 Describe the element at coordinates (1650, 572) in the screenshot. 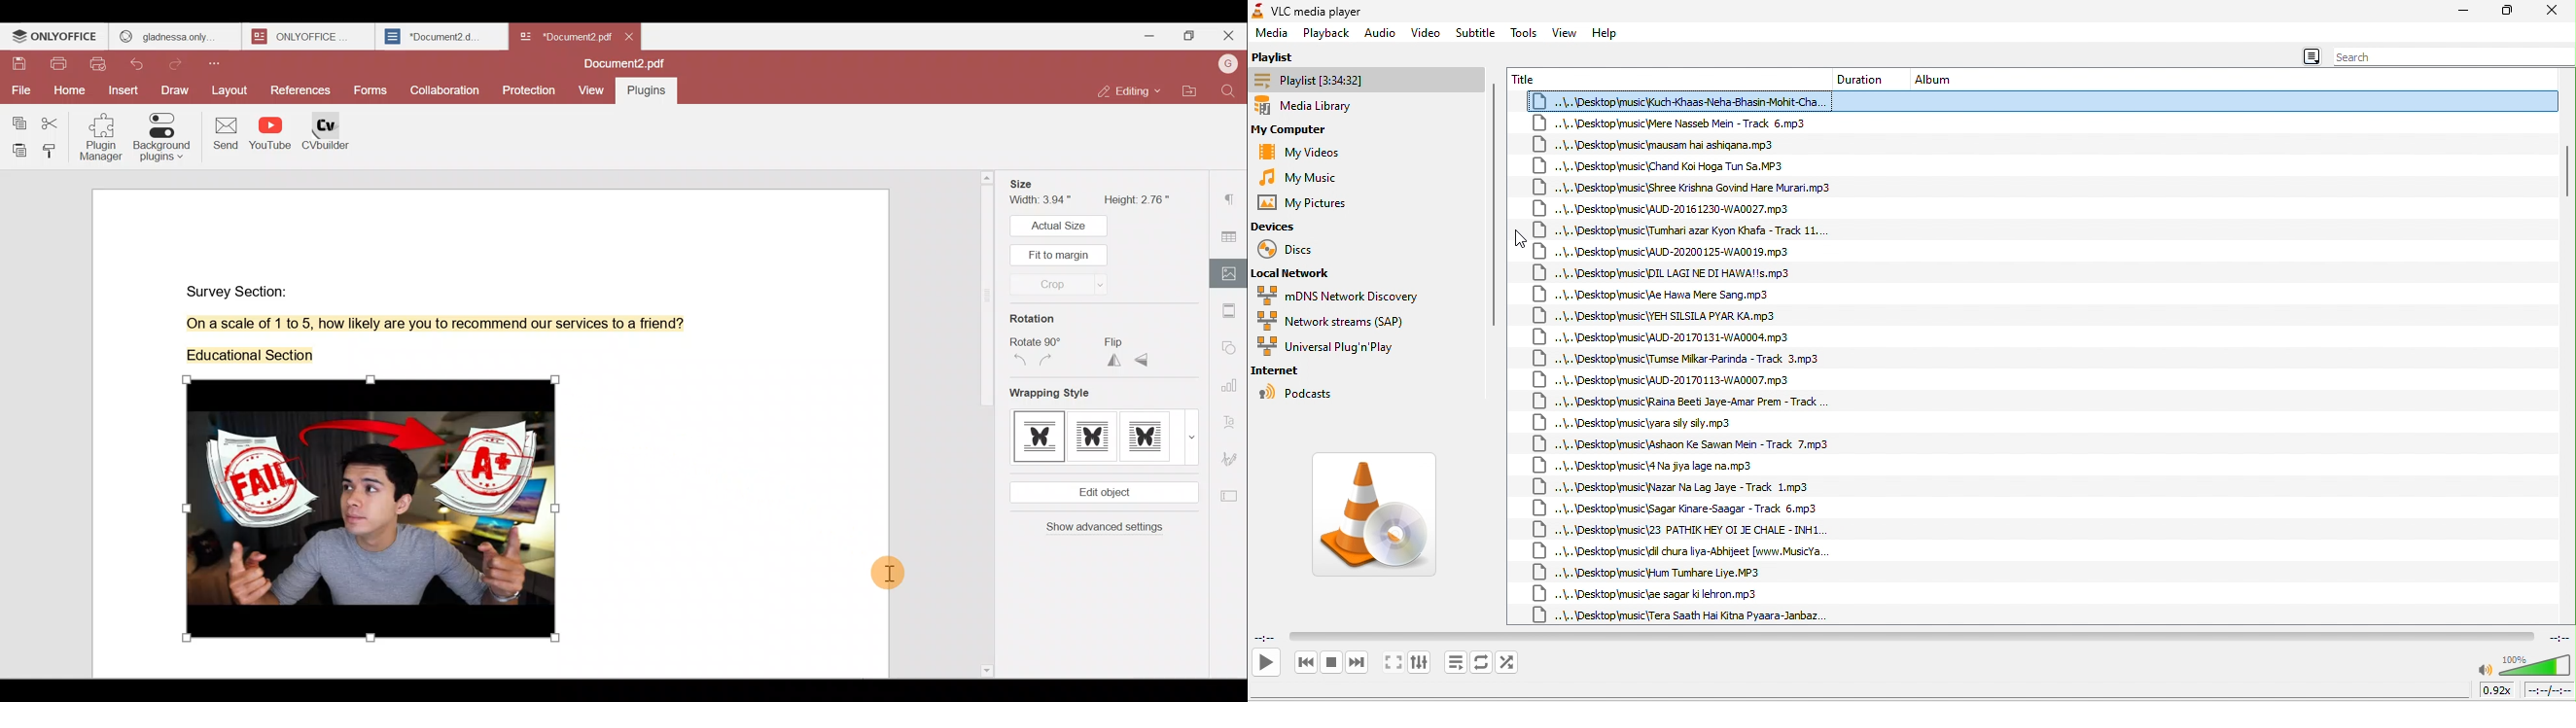

I see `..\..\Desktop\music\Hum Tumhare Liye. MP3` at that location.